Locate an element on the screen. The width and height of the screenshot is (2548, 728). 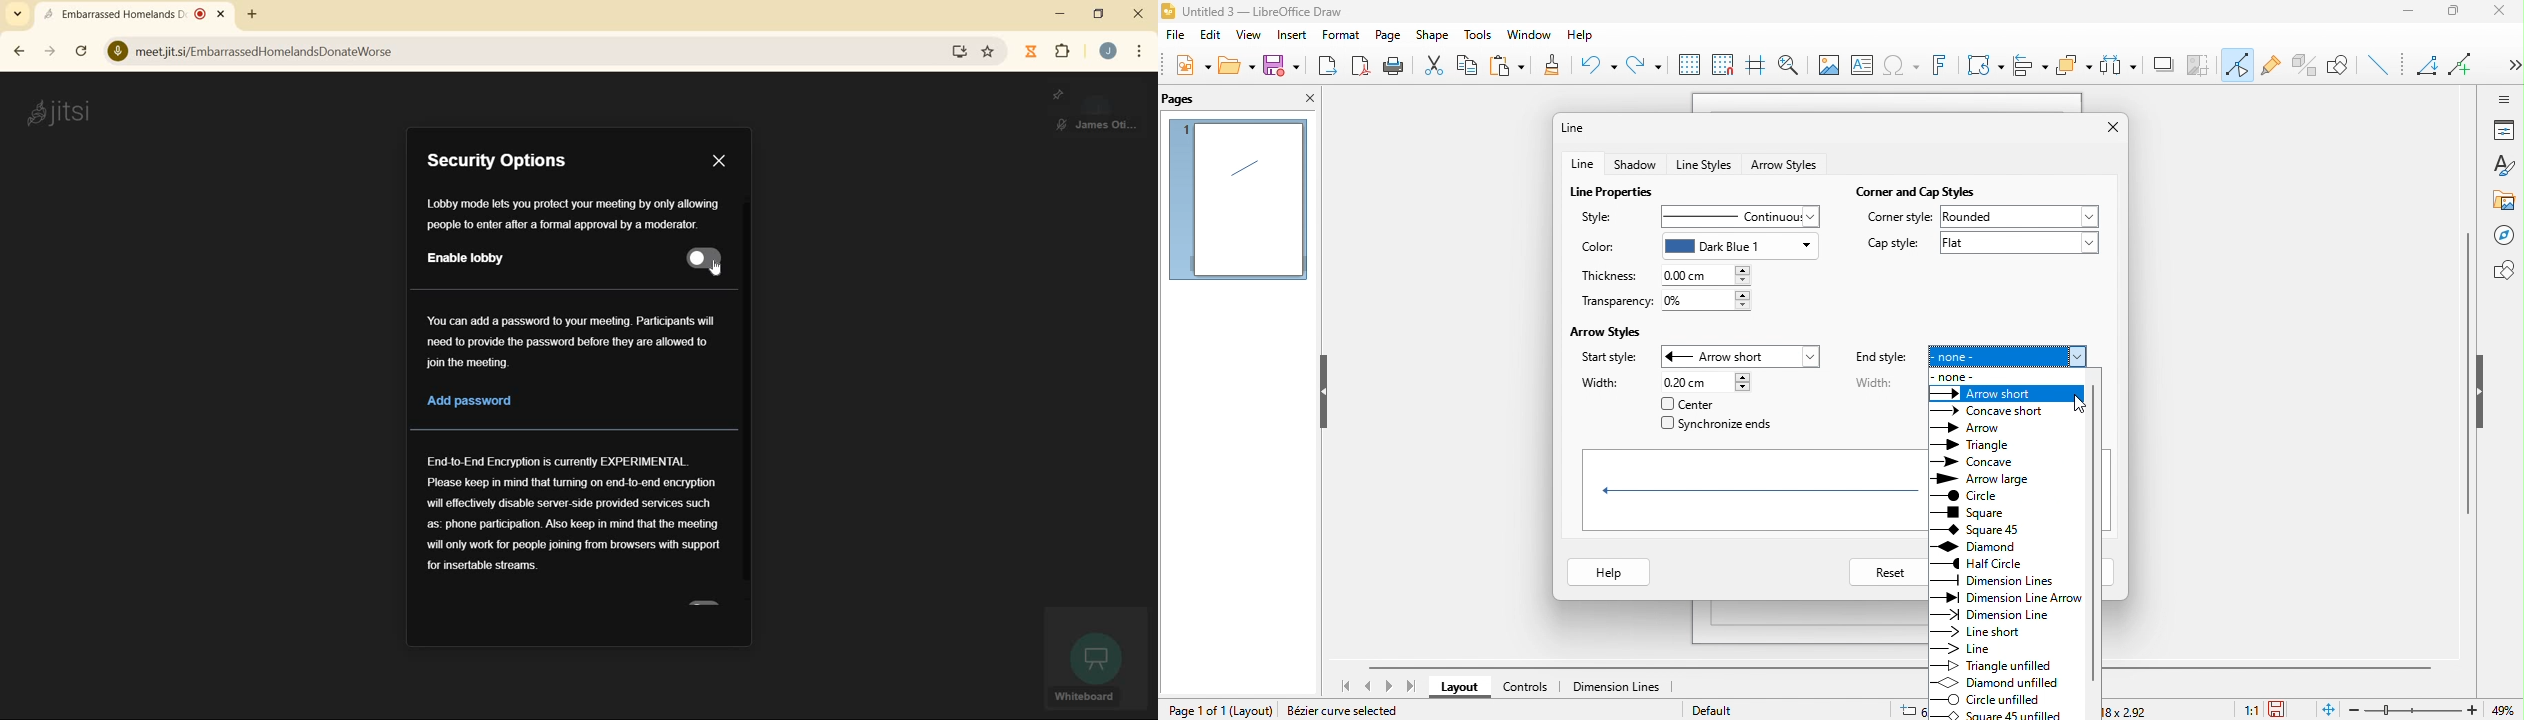
print is located at coordinates (1394, 66).